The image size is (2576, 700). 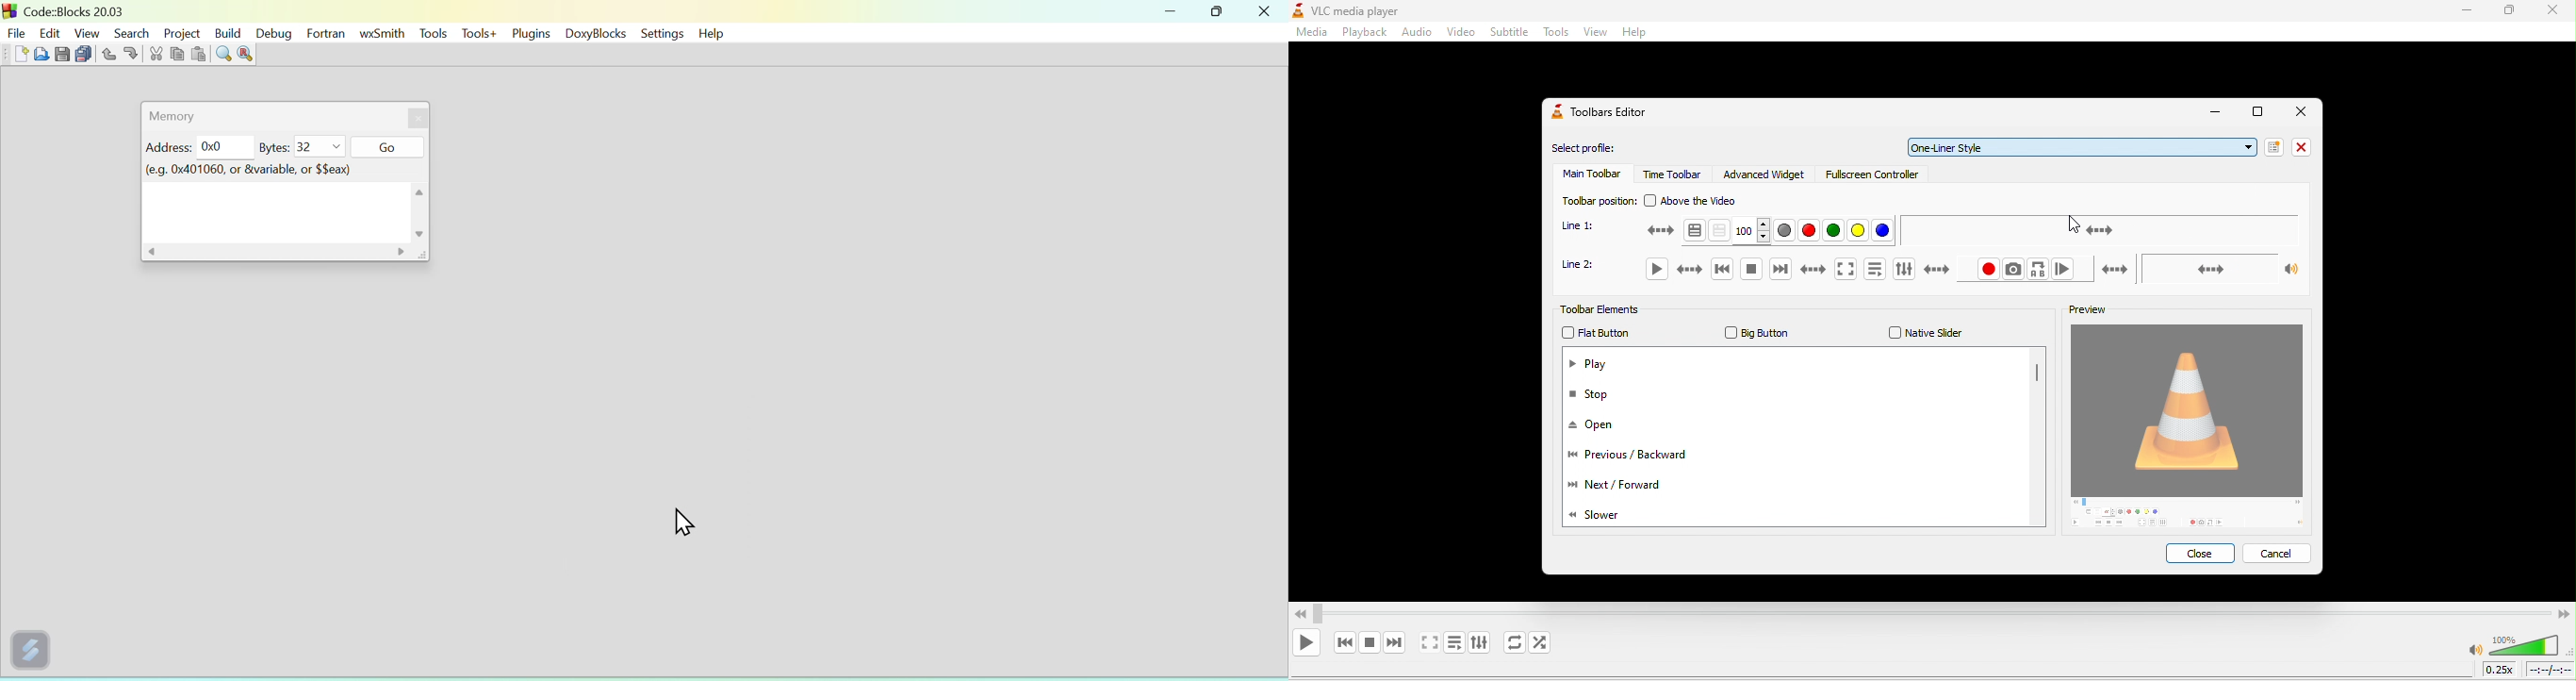 What do you see at coordinates (1343, 642) in the screenshot?
I see `previous media` at bounding box center [1343, 642].